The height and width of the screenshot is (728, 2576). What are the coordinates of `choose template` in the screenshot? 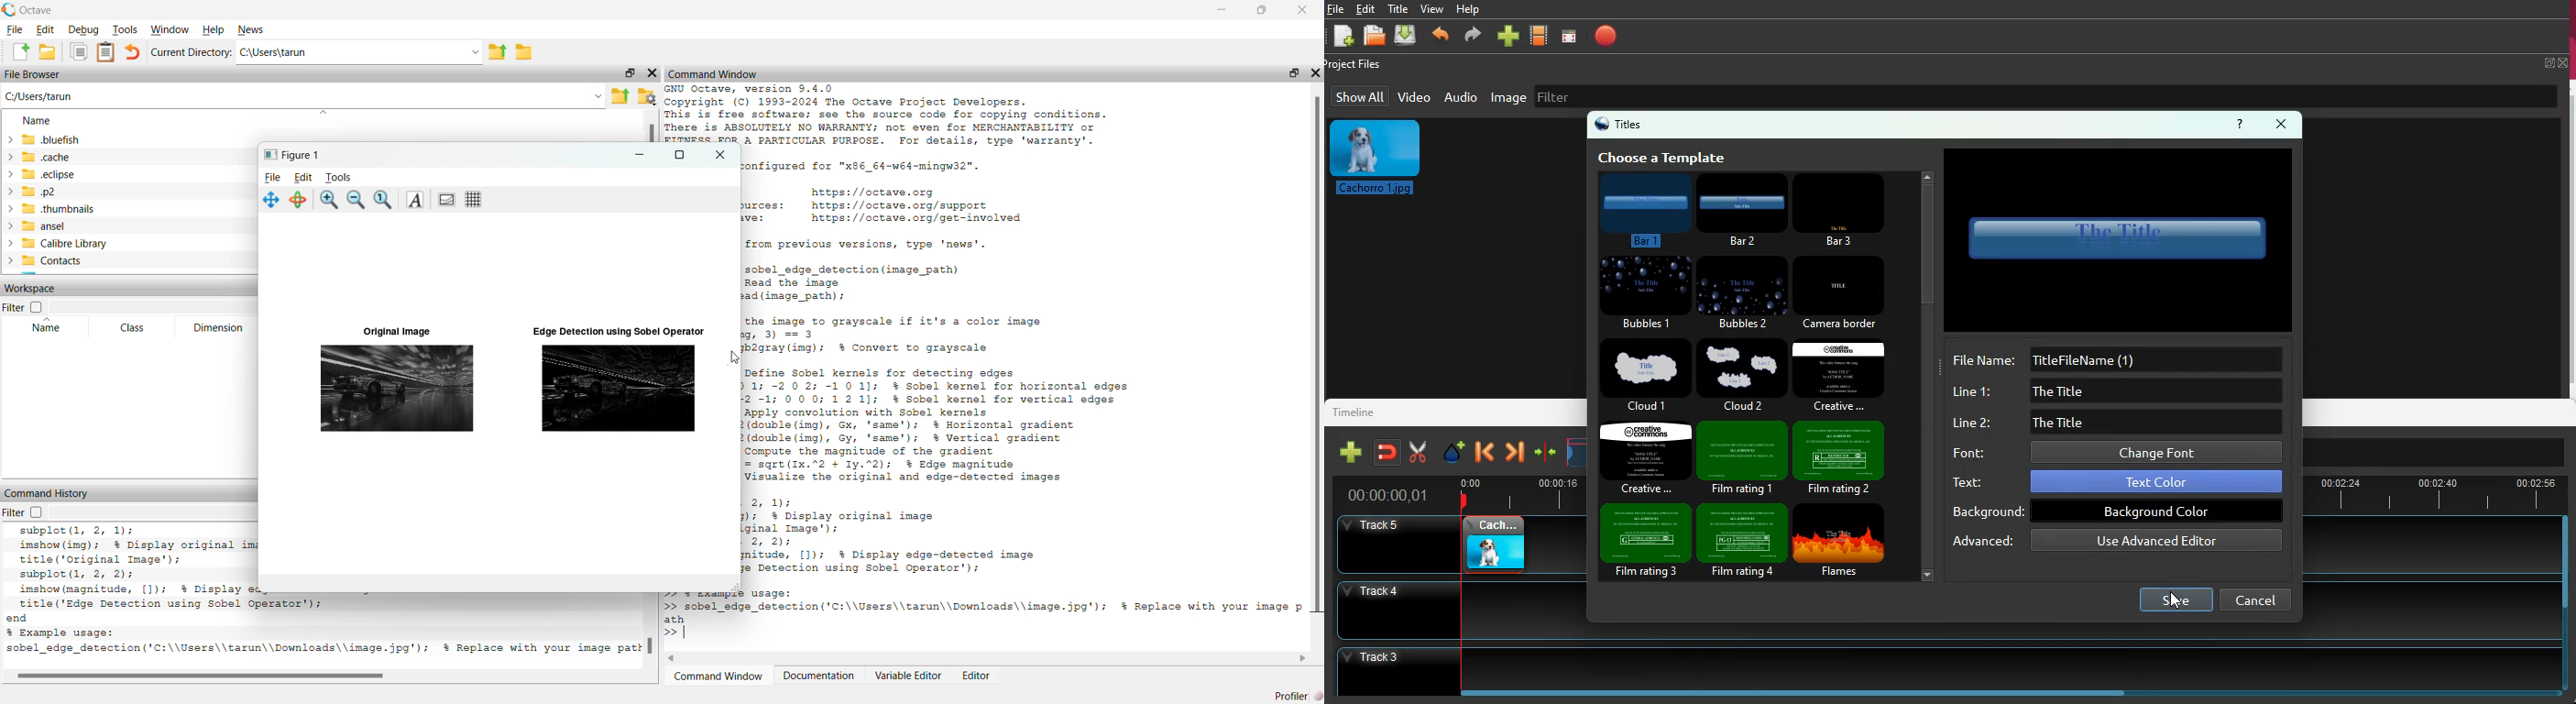 It's located at (1664, 156).